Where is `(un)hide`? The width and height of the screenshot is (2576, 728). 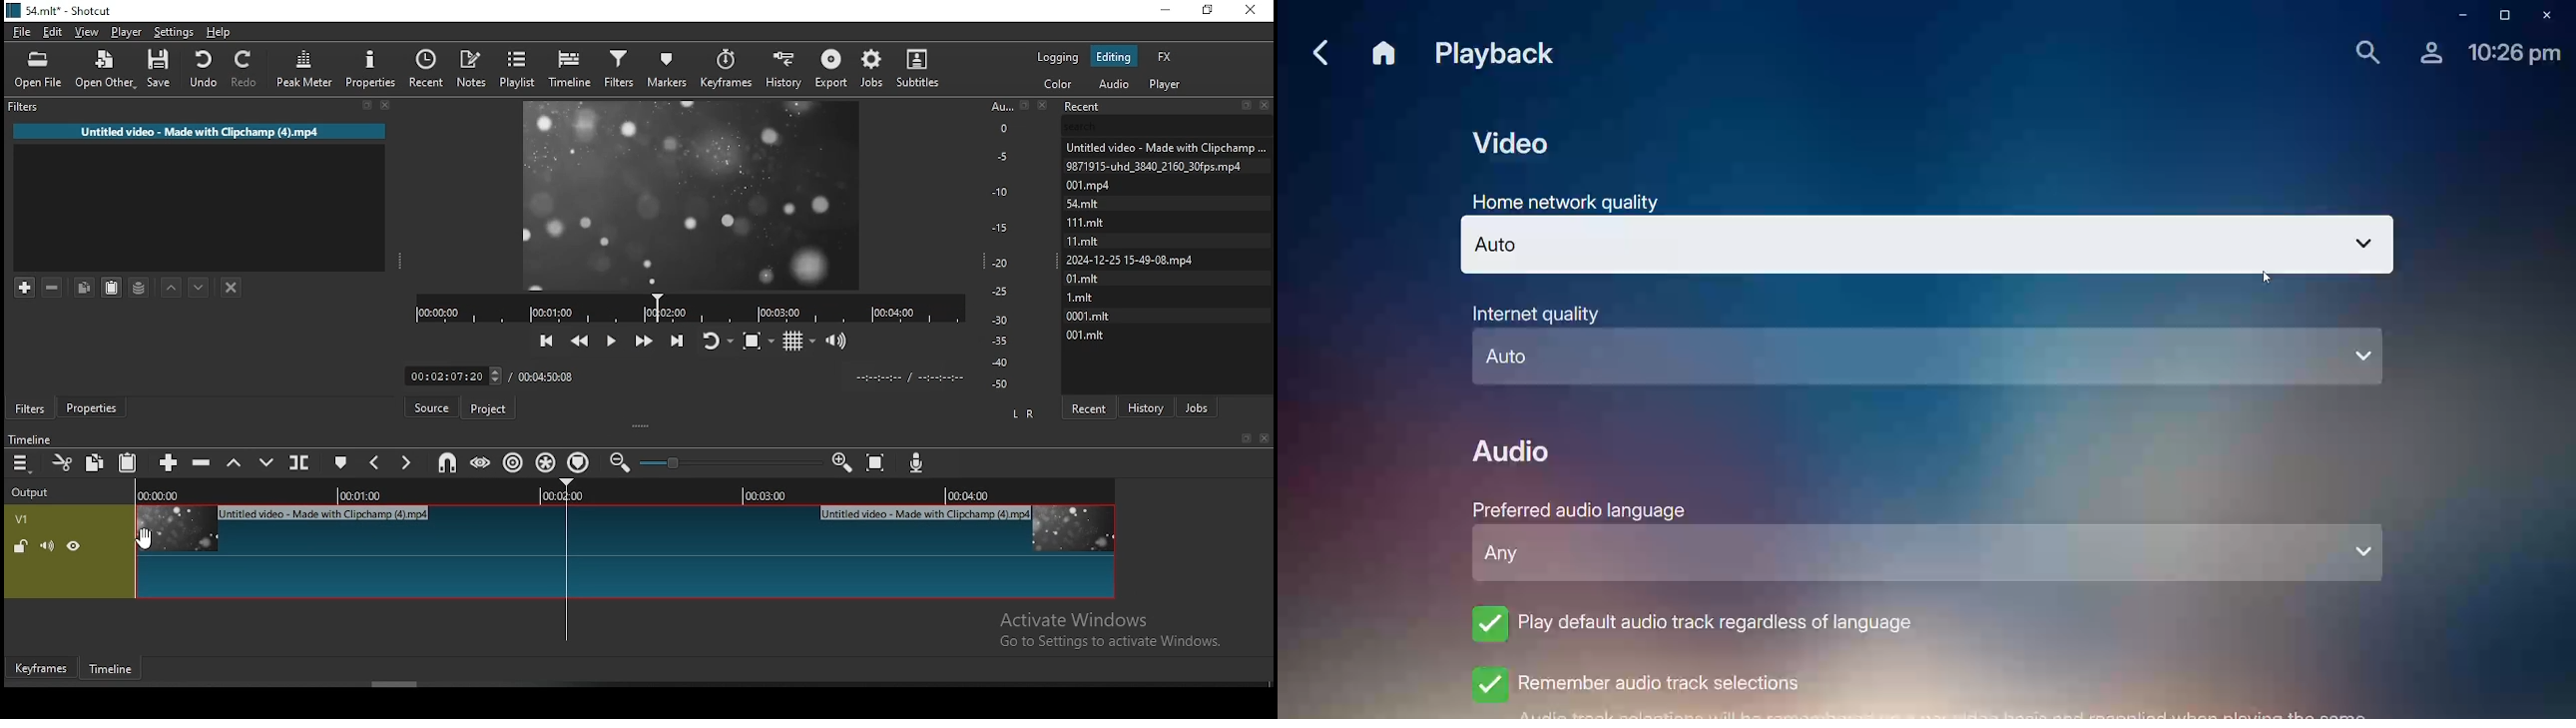 (un)hide is located at coordinates (73, 548).